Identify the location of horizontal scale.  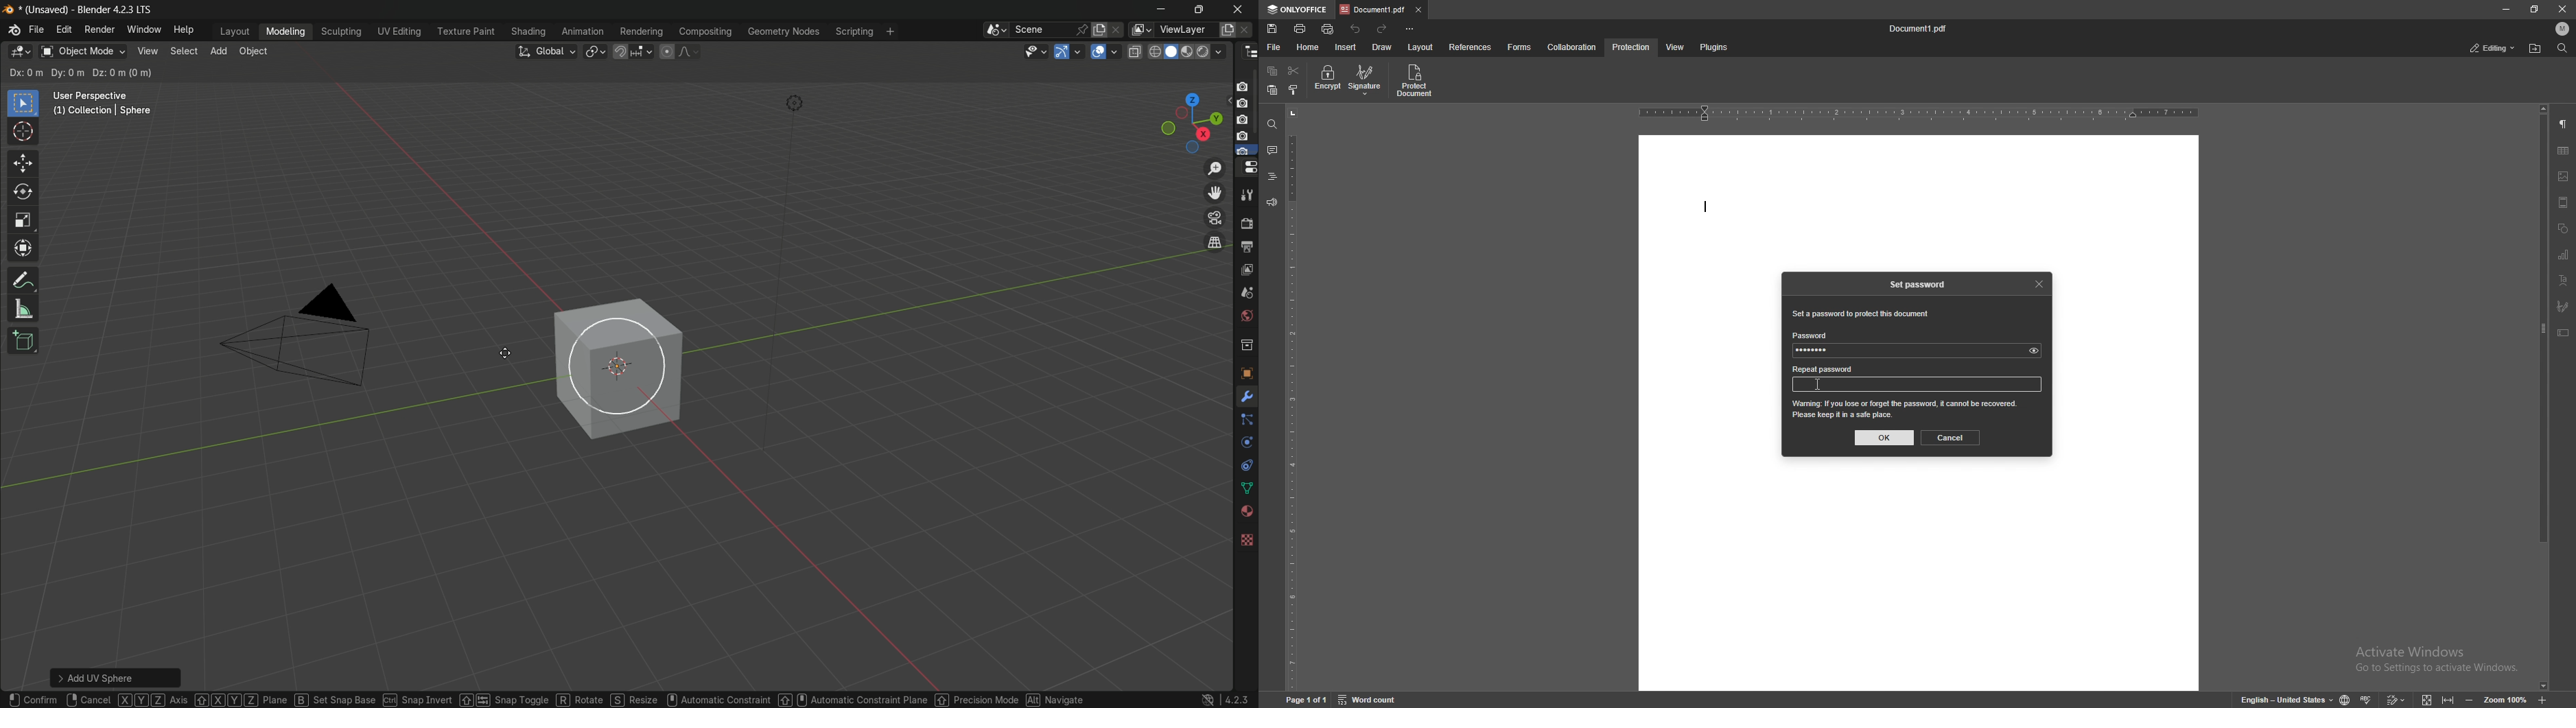
(1918, 113).